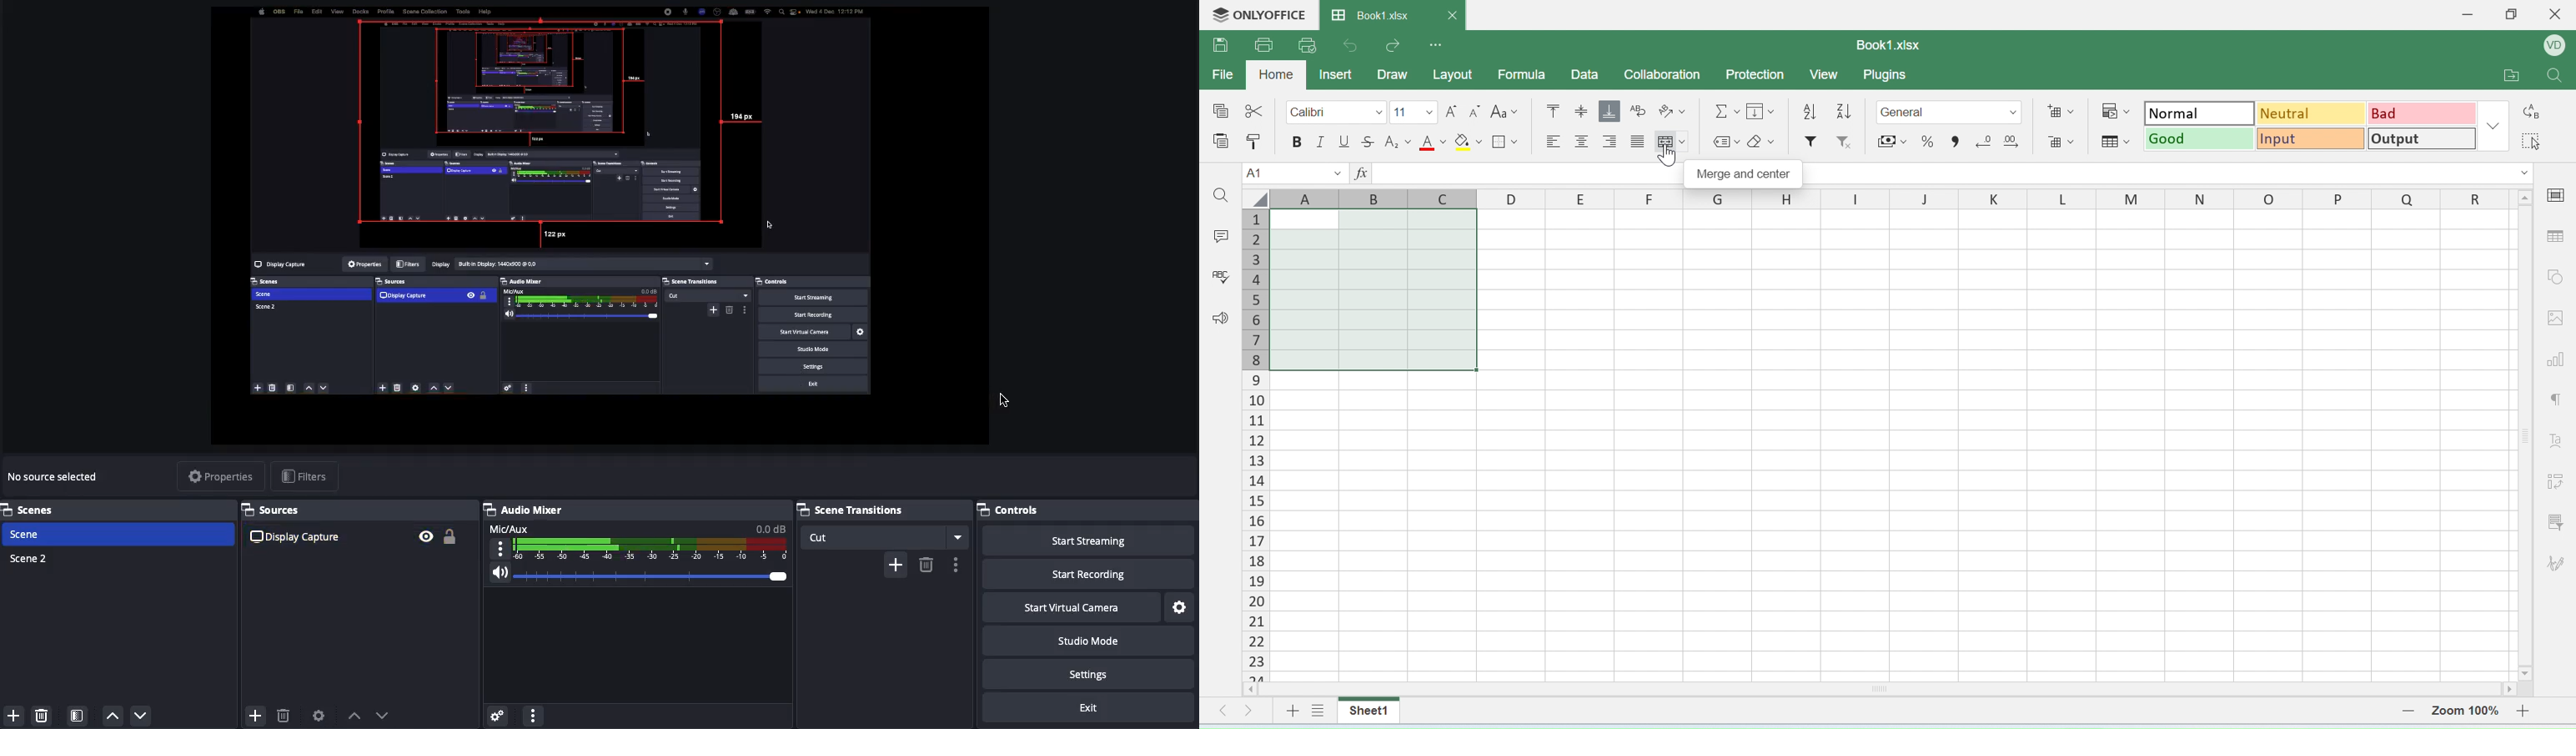 The height and width of the screenshot is (756, 2576). Describe the element at coordinates (2406, 710) in the screenshot. I see `zoom out` at that location.